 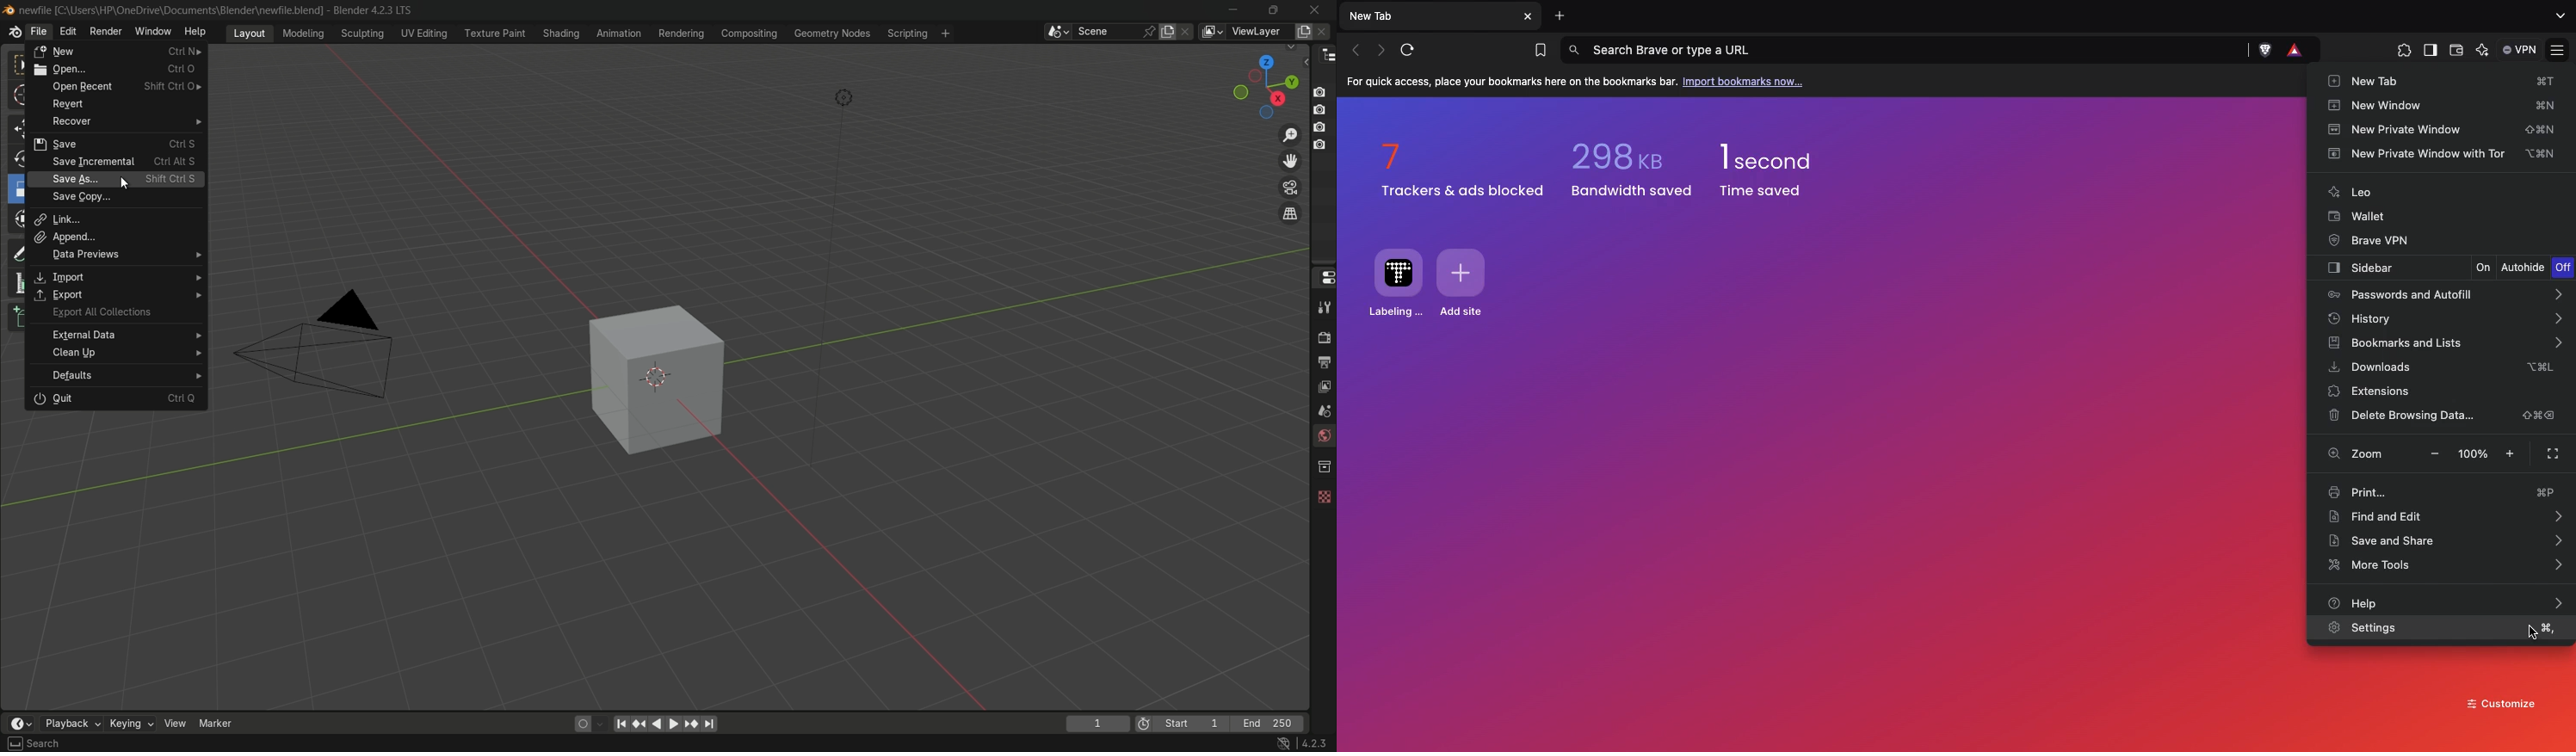 What do you see at coordinates (1323, 276) in the screenshot?
I see `properties` at bounding box center [1323, 276].